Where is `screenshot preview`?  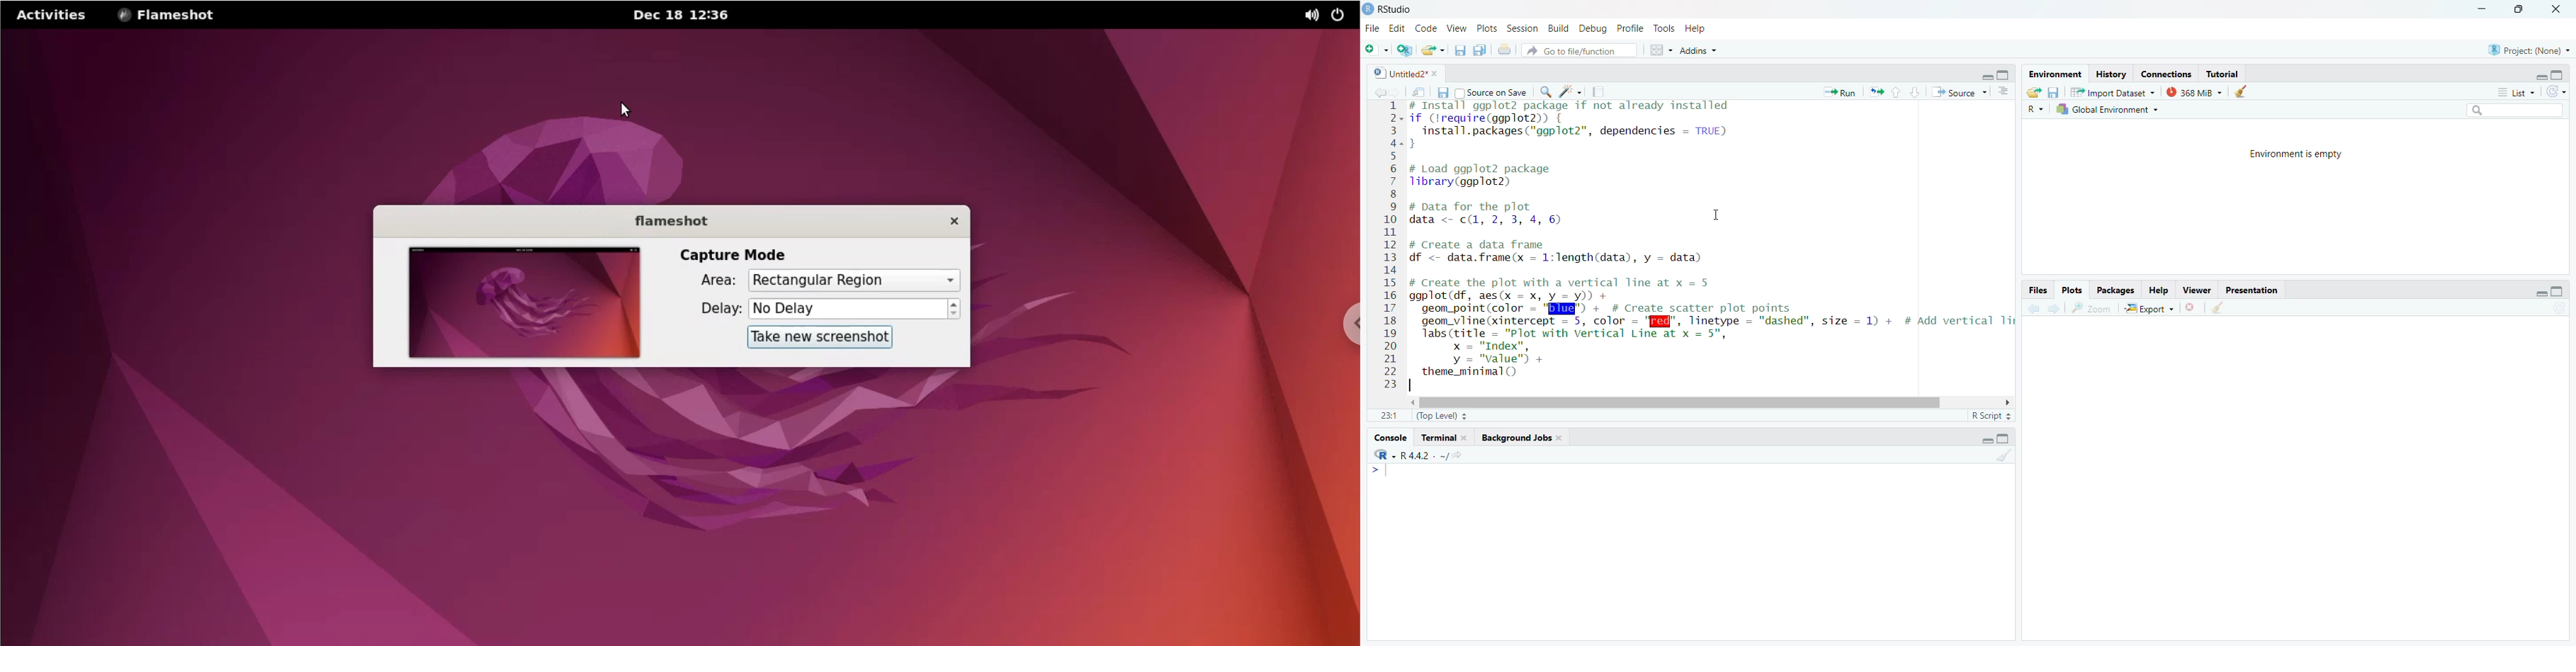 screenshot preview is located at coordinates (529, 302).